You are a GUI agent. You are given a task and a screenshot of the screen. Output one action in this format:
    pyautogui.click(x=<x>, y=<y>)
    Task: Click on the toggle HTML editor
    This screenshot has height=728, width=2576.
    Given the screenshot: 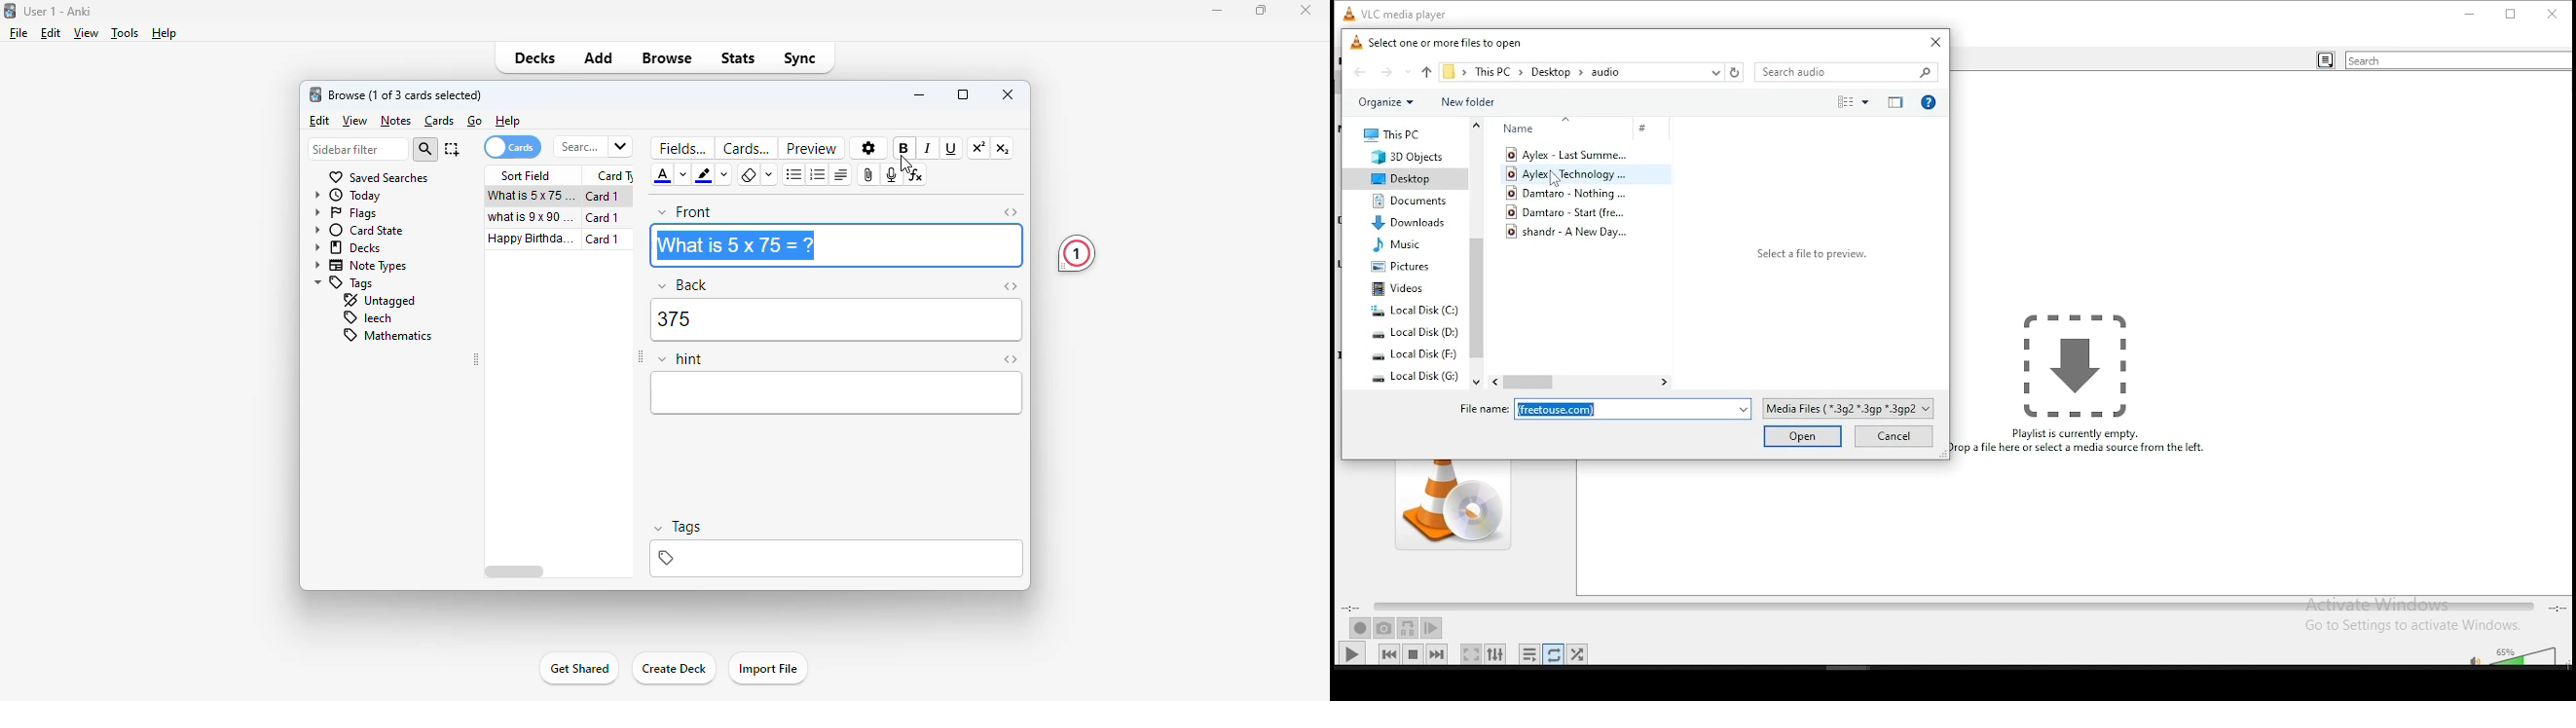 What is the action you would take?
    pyautogui.click(x=1011, y=212)
    